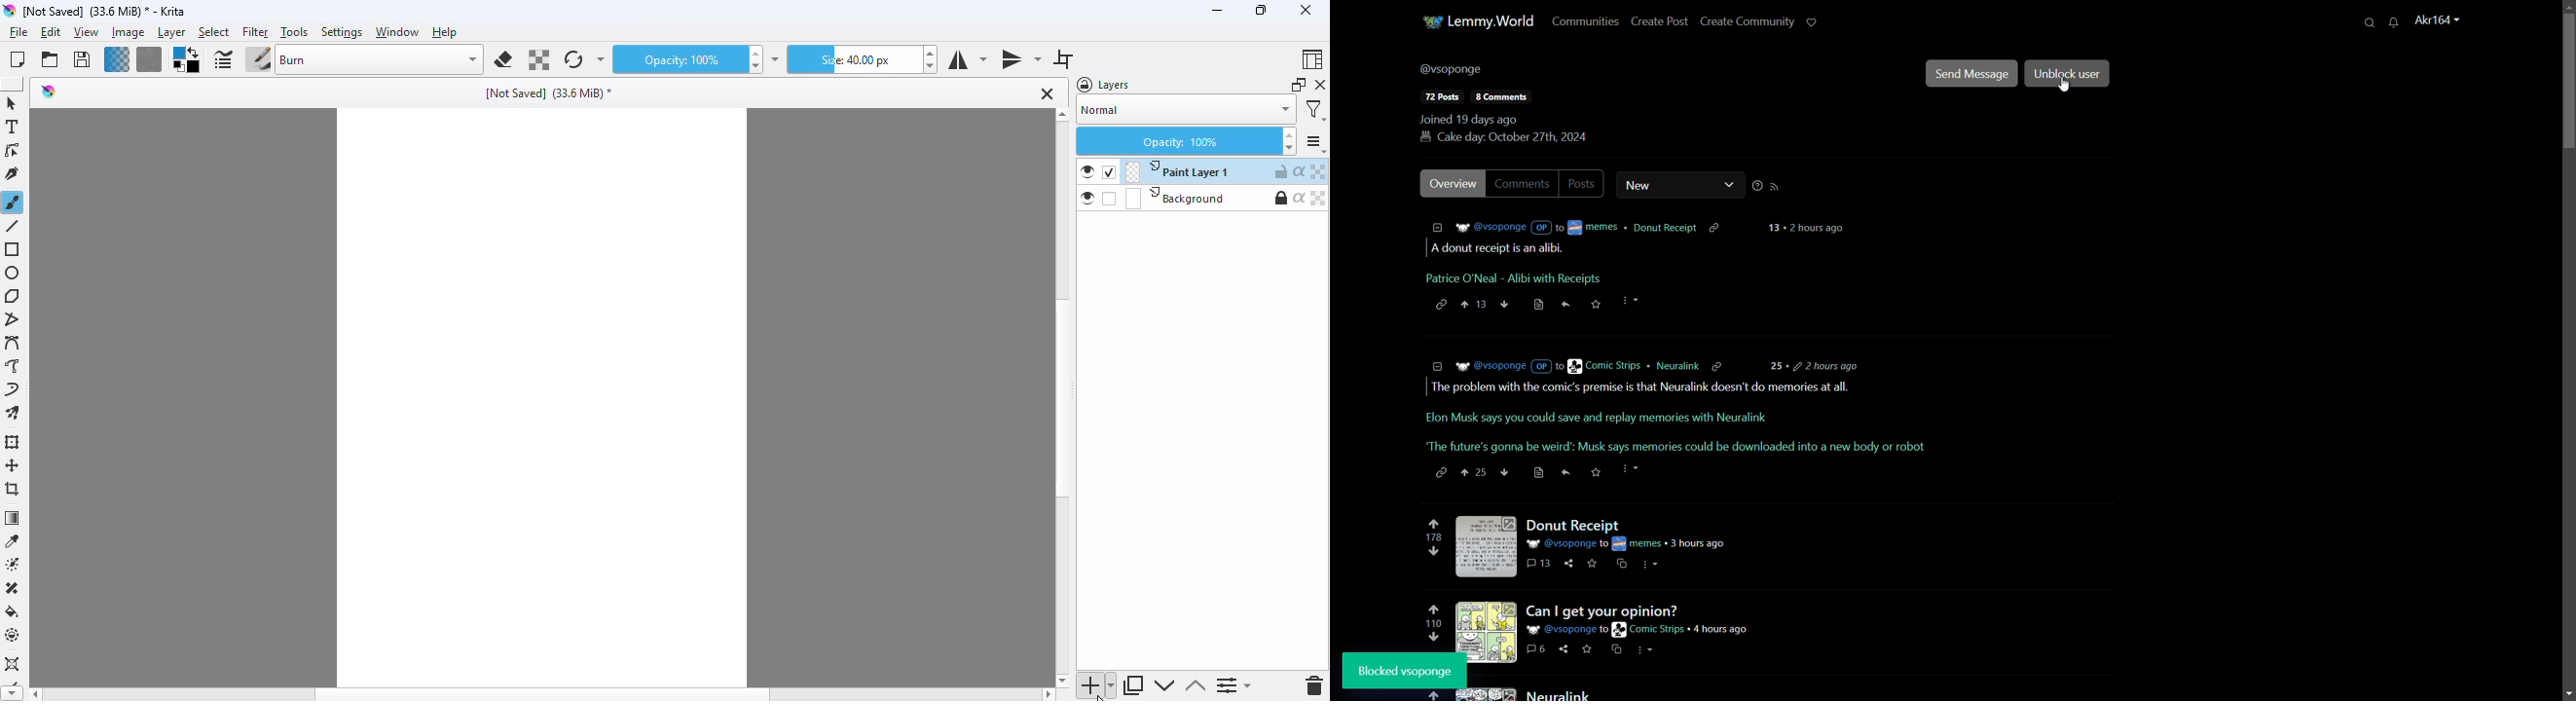  Describe the element at coordinates (1536, 473) in the screenshot. I see `save` at that location.